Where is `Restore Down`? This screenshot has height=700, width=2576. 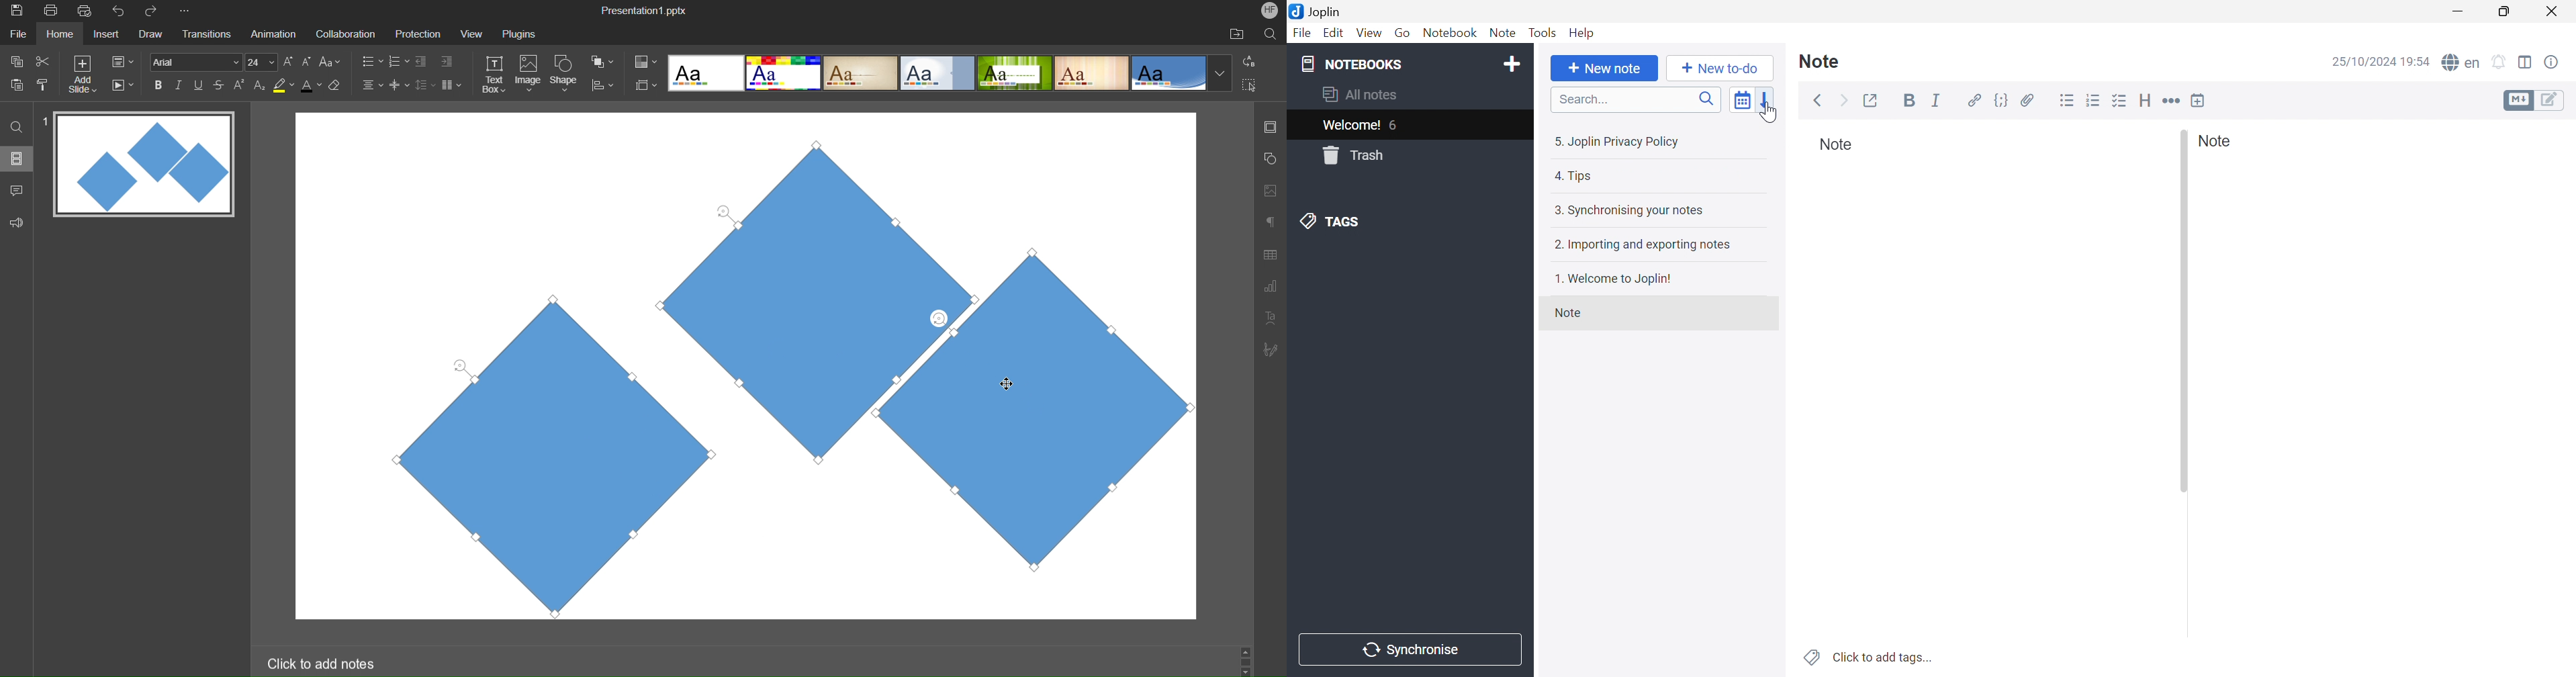
Restore Down is located at coordinates (2505, 13).